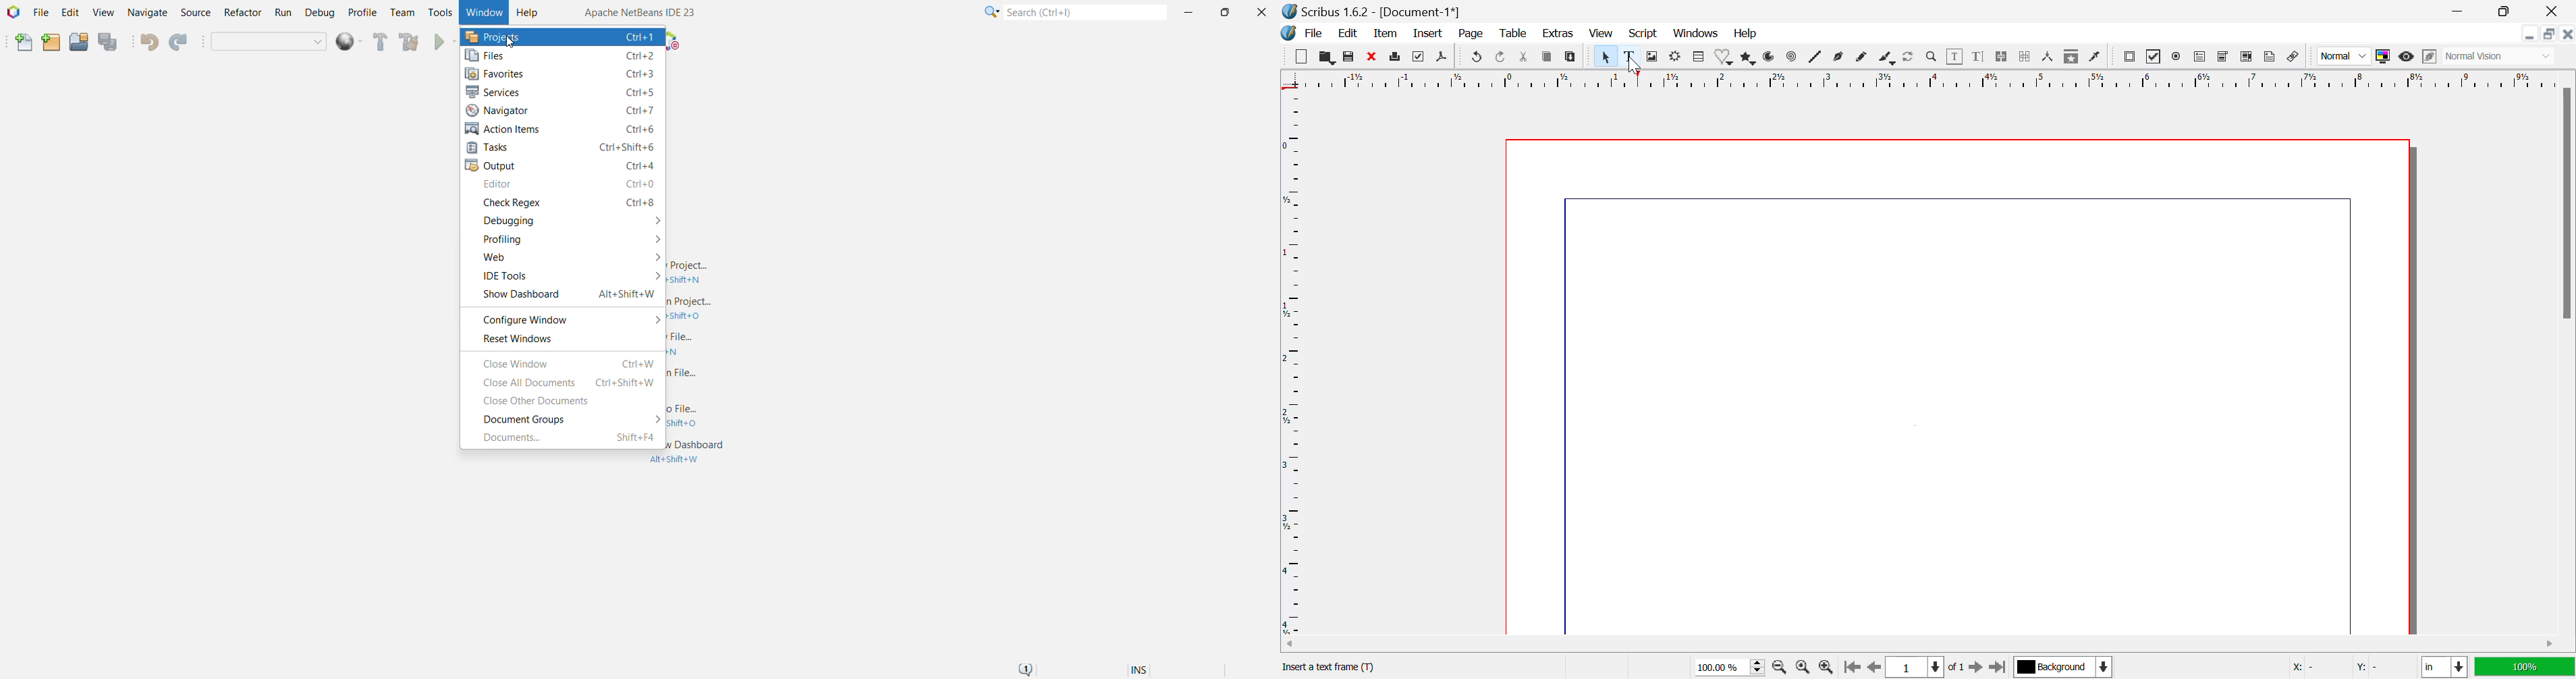 This screenshot has height=700, width=2576. I want to click on Configure Window, so click(568, 319).